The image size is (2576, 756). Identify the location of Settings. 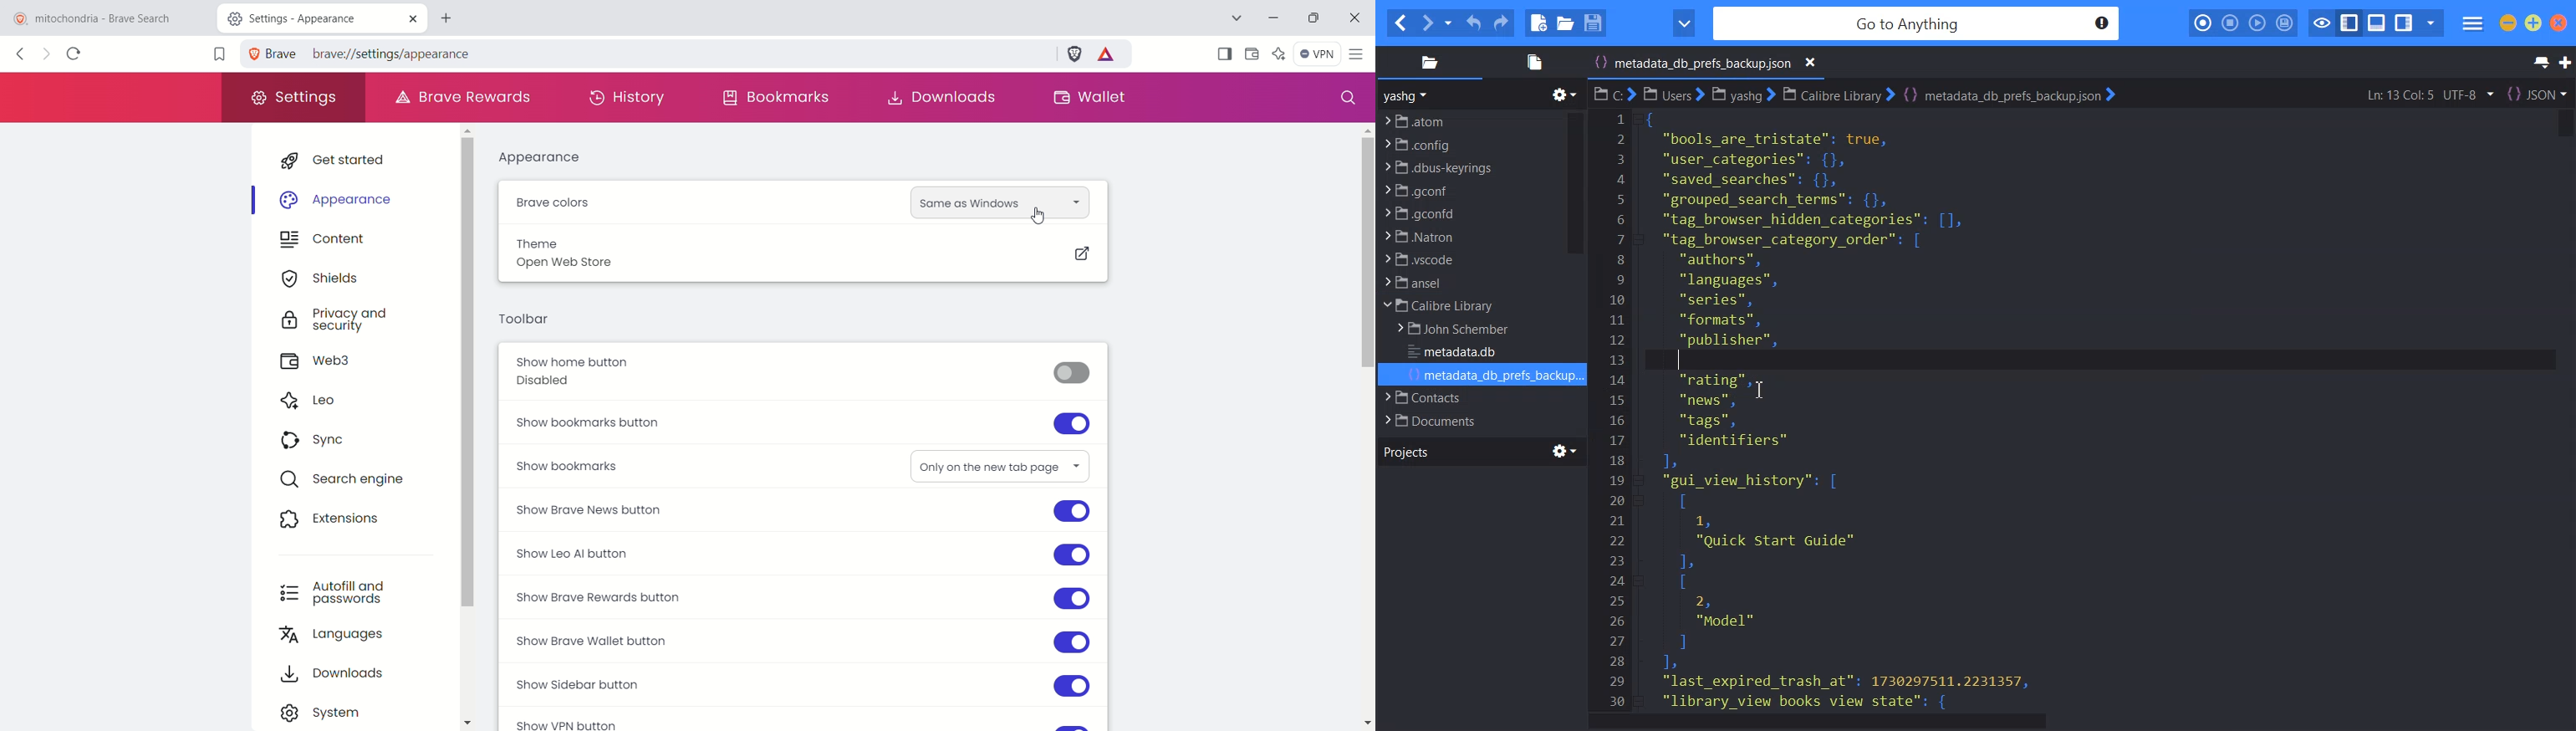
(1565, 451).